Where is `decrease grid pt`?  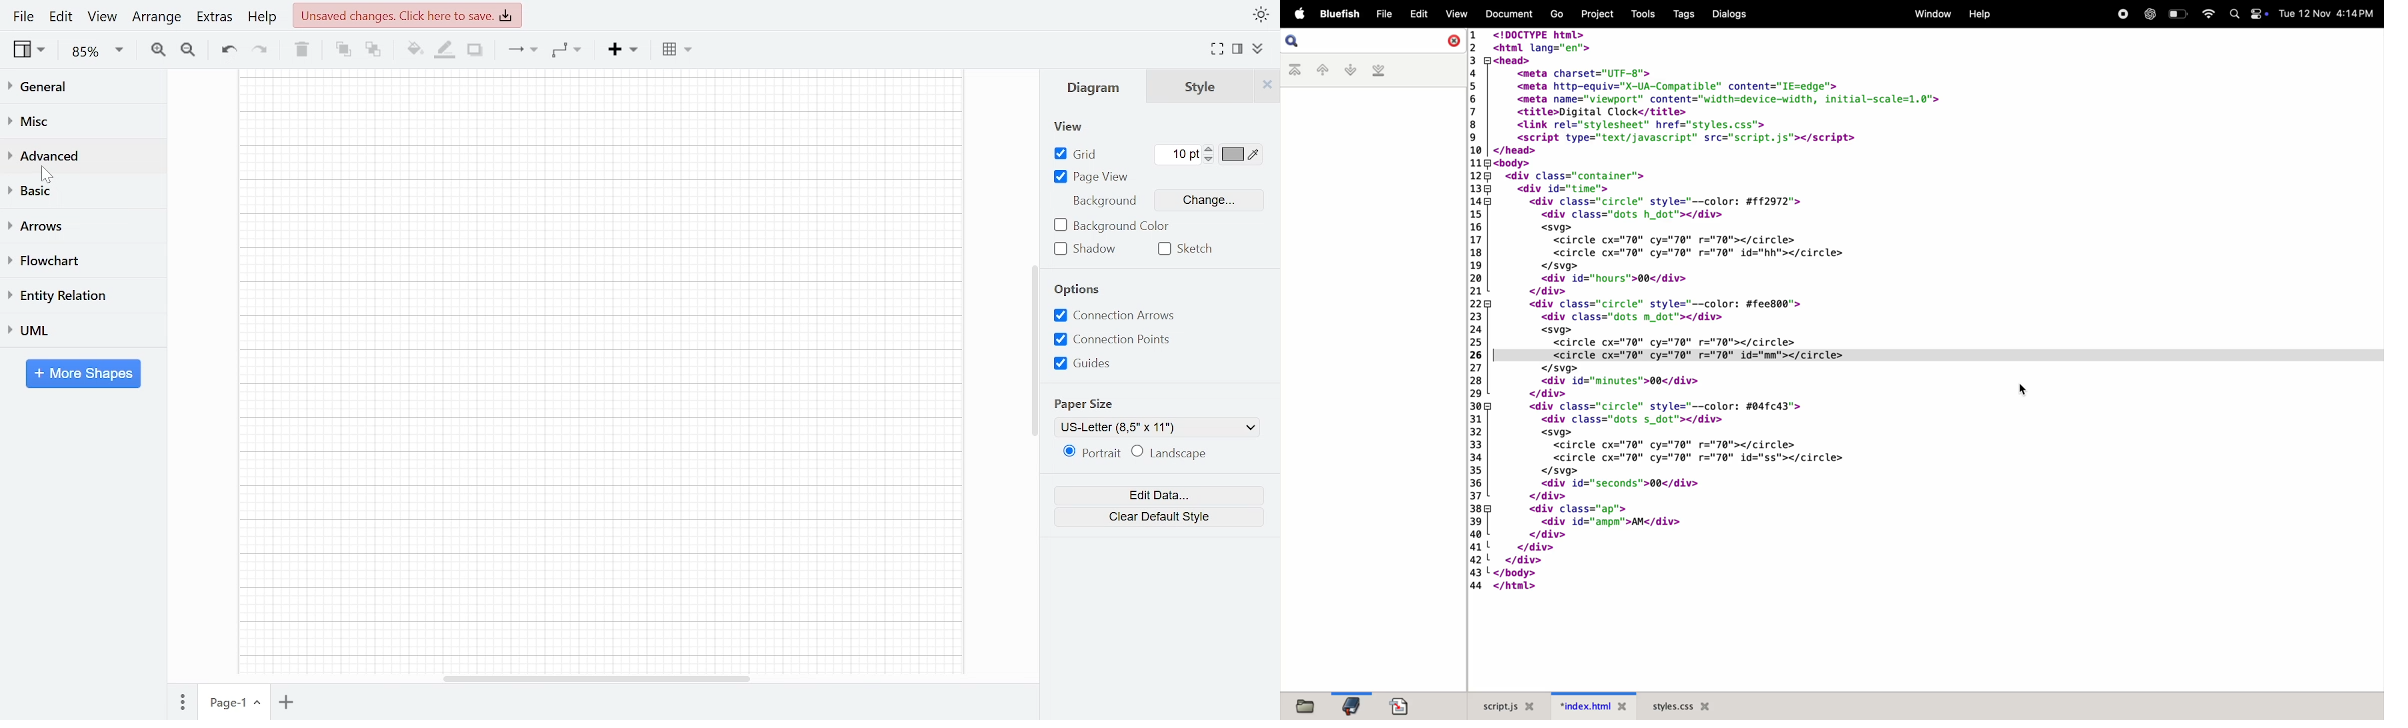 decrease grid pt is located at coordinates (1211, 159).